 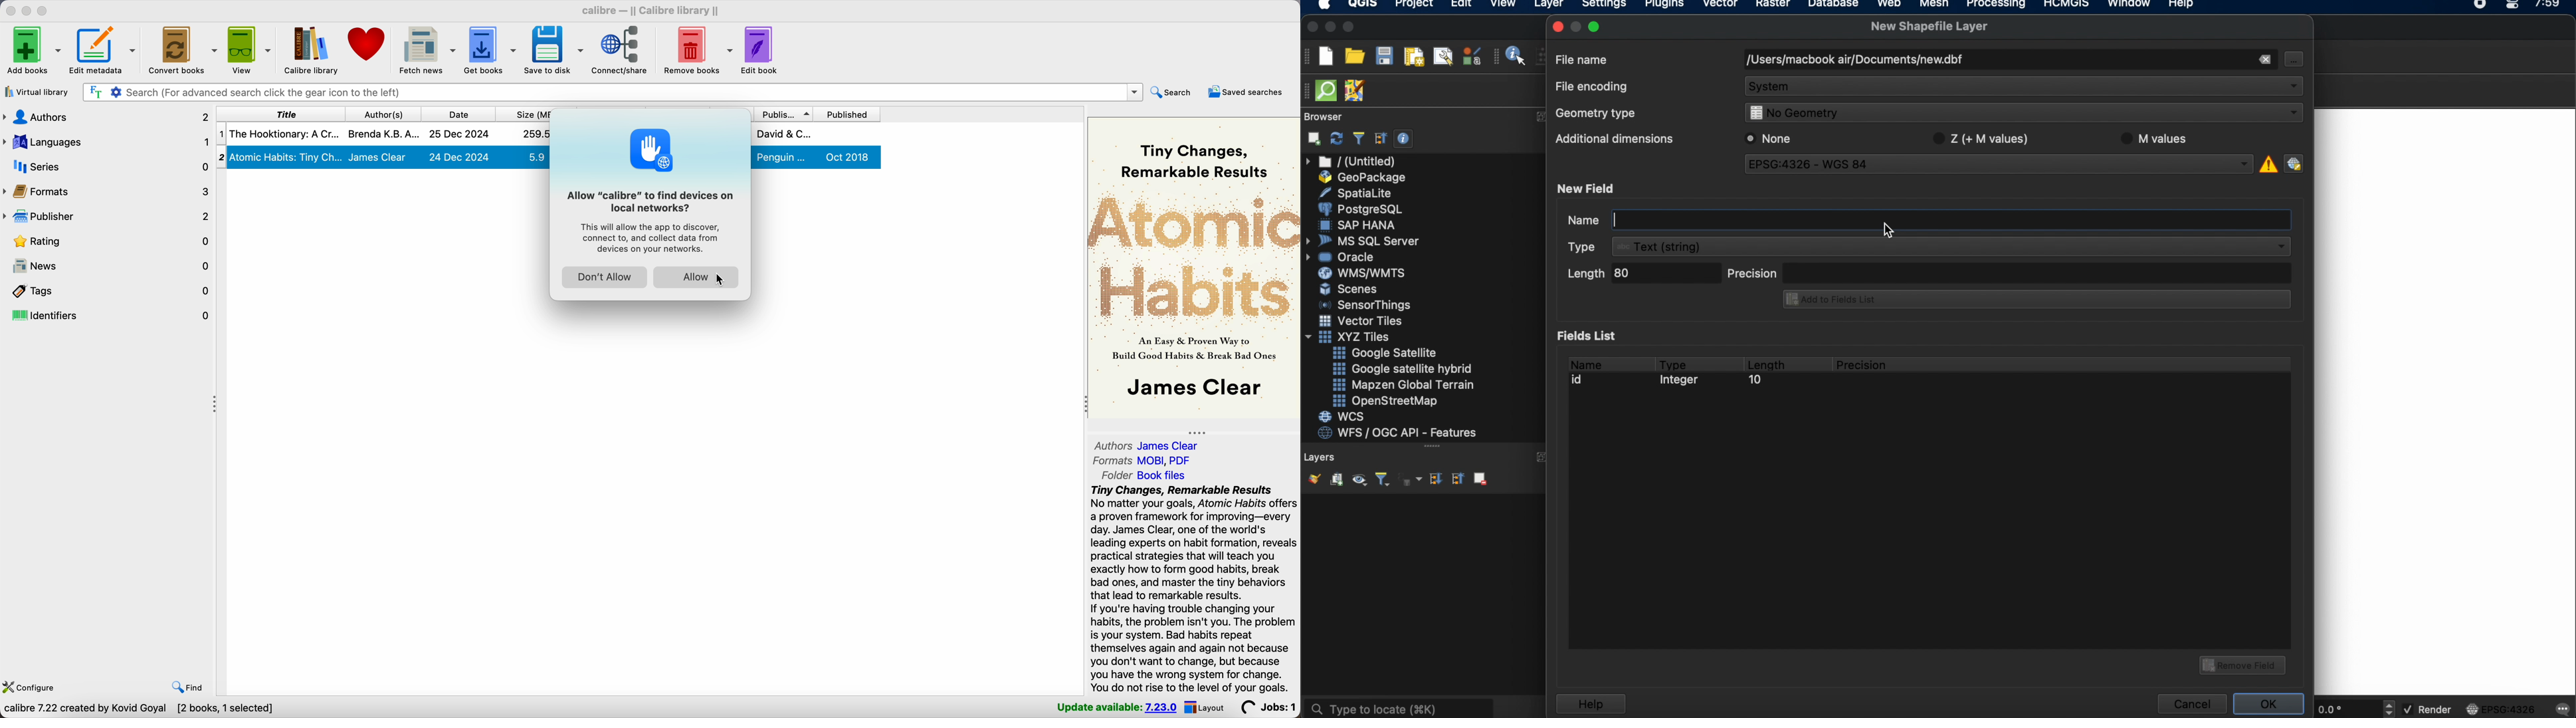 I want to click on formats, so click(x=107, y=191).